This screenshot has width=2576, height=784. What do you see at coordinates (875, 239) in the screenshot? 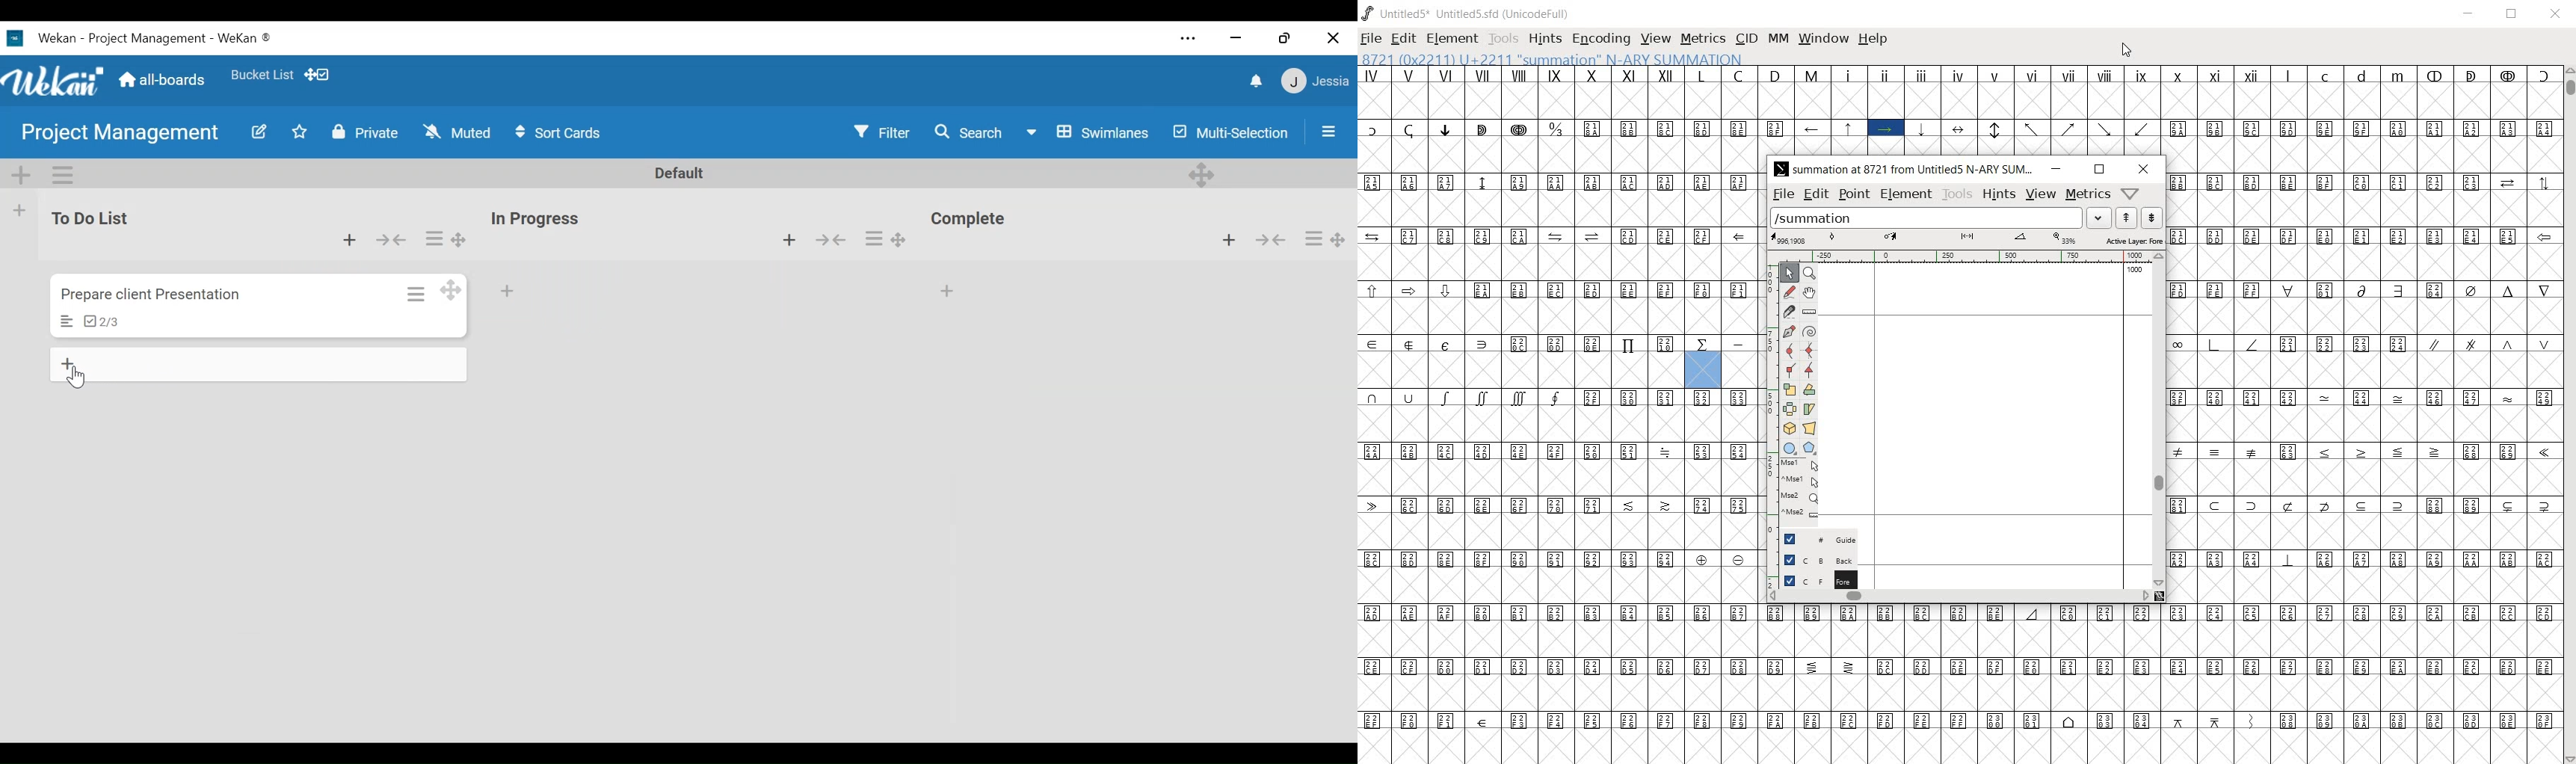
I see `Card actions` at bounding box center [875, 239].